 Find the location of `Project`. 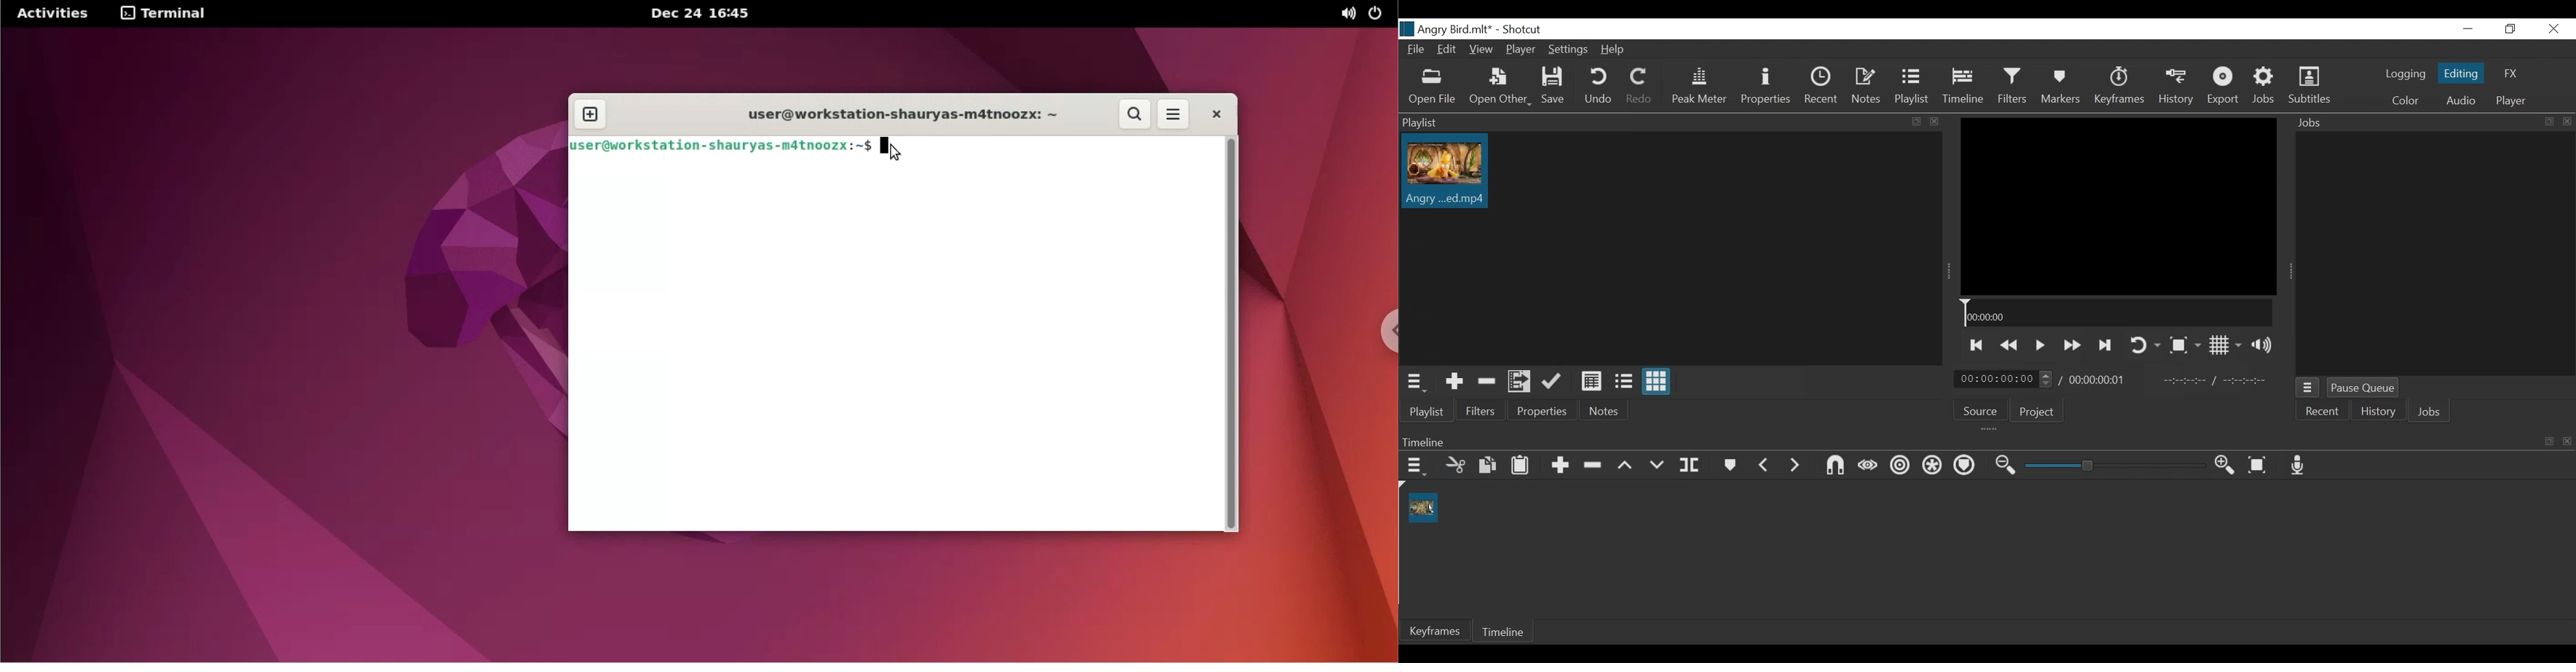

Project is located at coordinates (2037, 412).